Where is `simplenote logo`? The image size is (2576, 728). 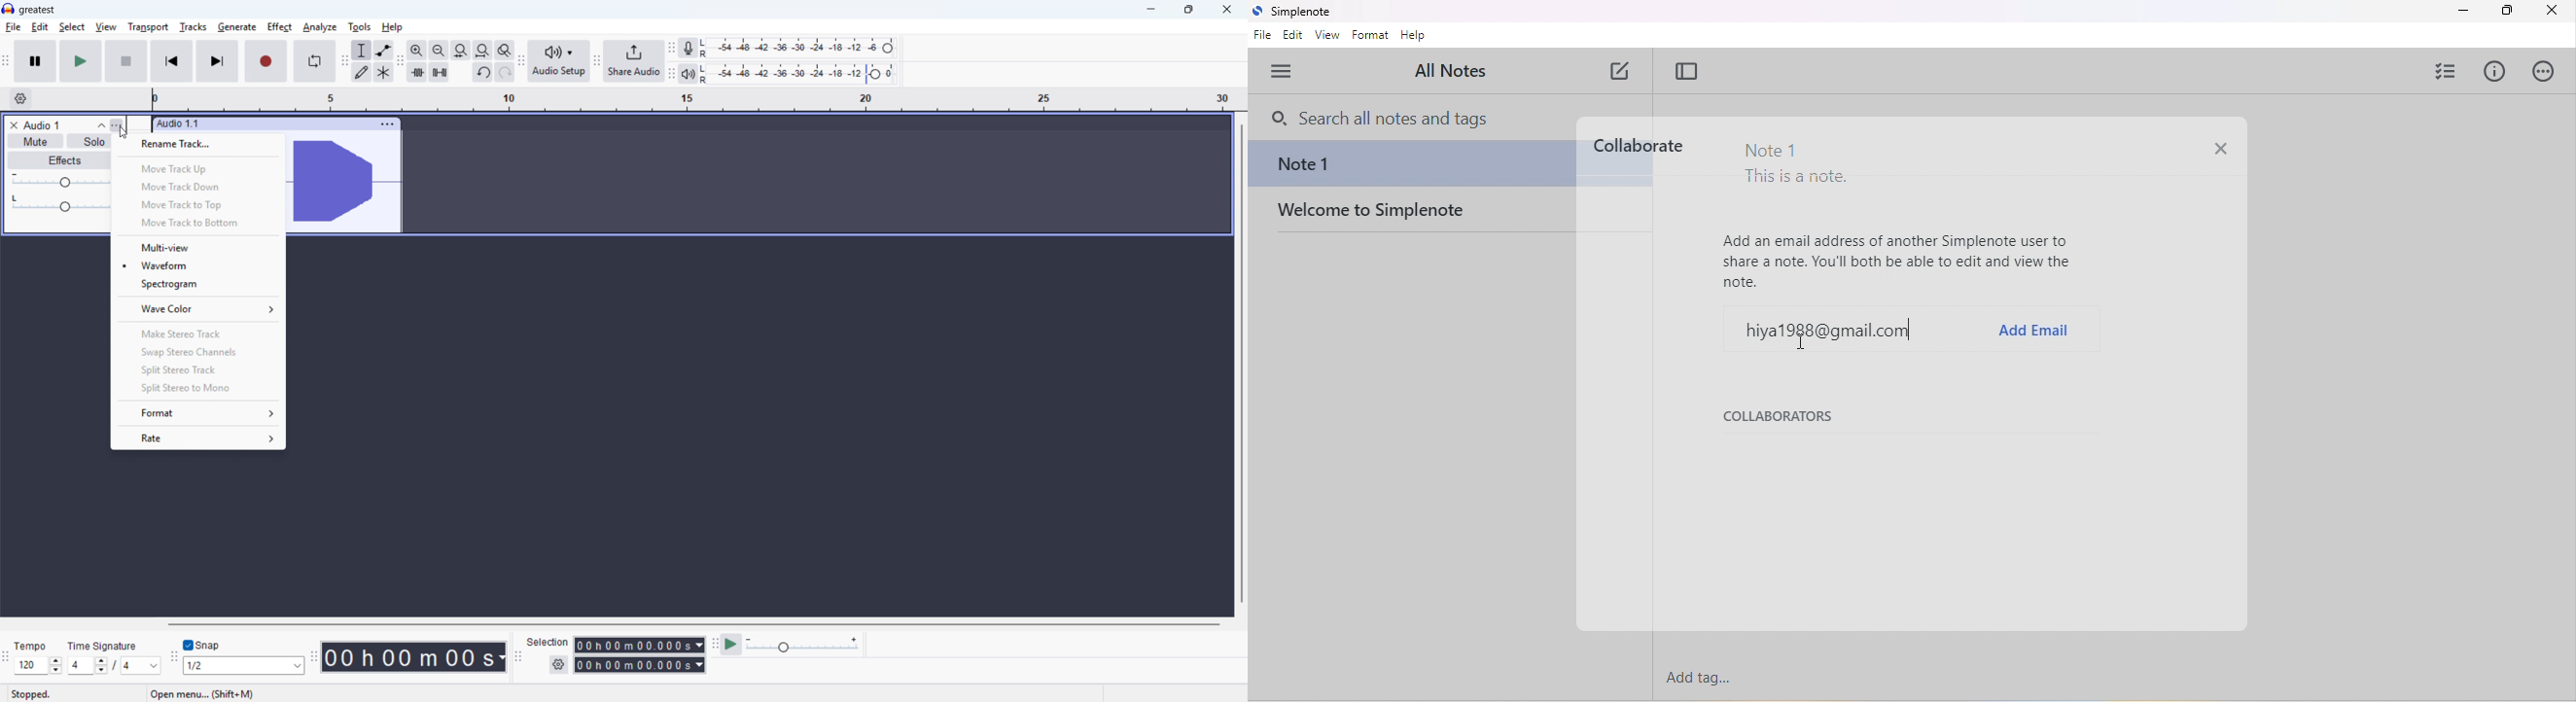 simplenote logo is located at coordinates (1256, 10).